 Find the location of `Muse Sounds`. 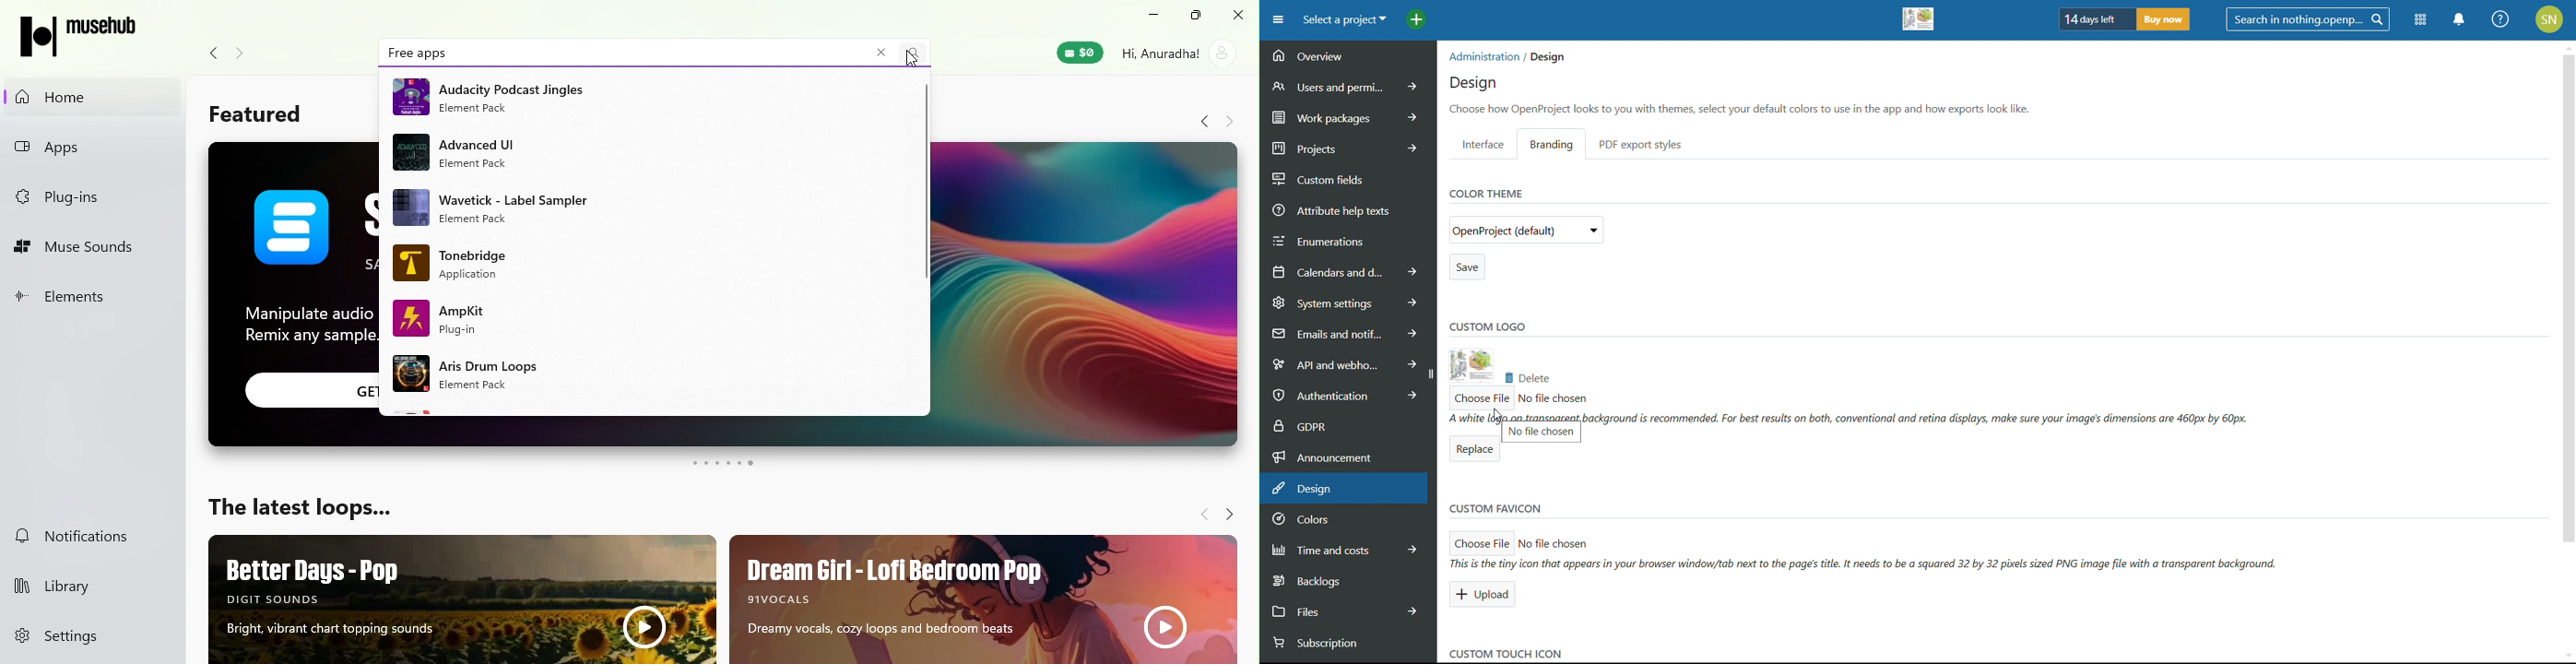

Muse Sounds is located at coordinates (87, 249).